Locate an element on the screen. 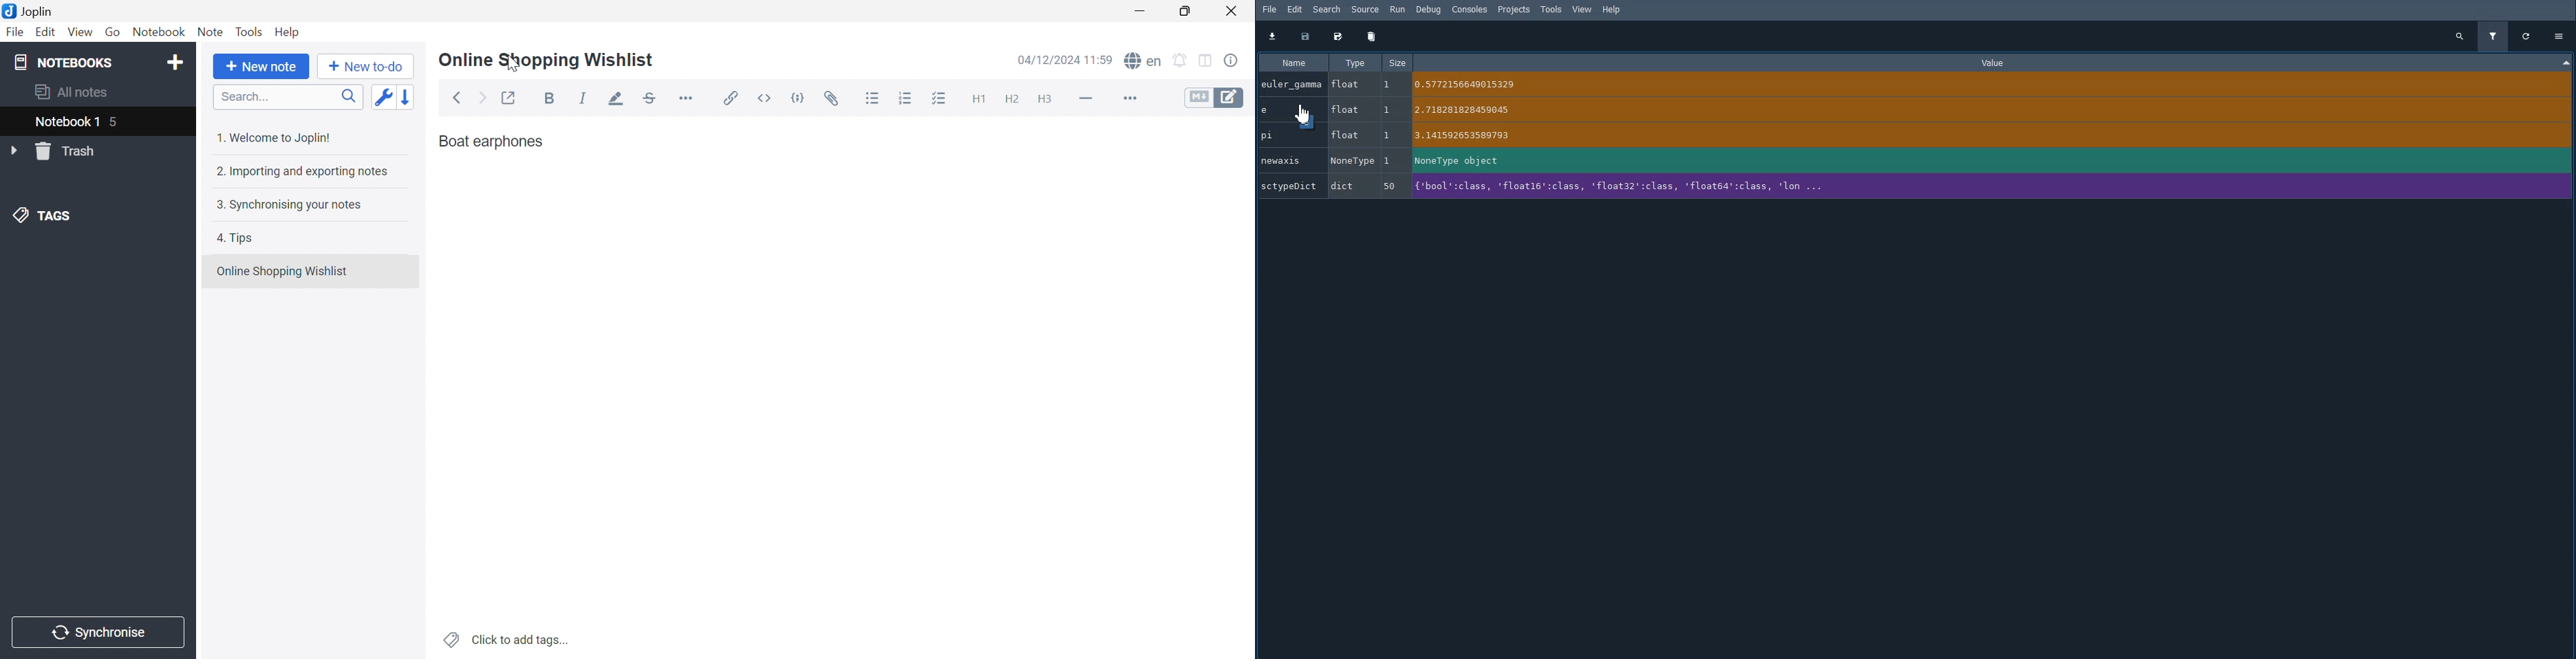 The image size is (2576, 672). Heading 3 is located at coordinates (1046, 101).